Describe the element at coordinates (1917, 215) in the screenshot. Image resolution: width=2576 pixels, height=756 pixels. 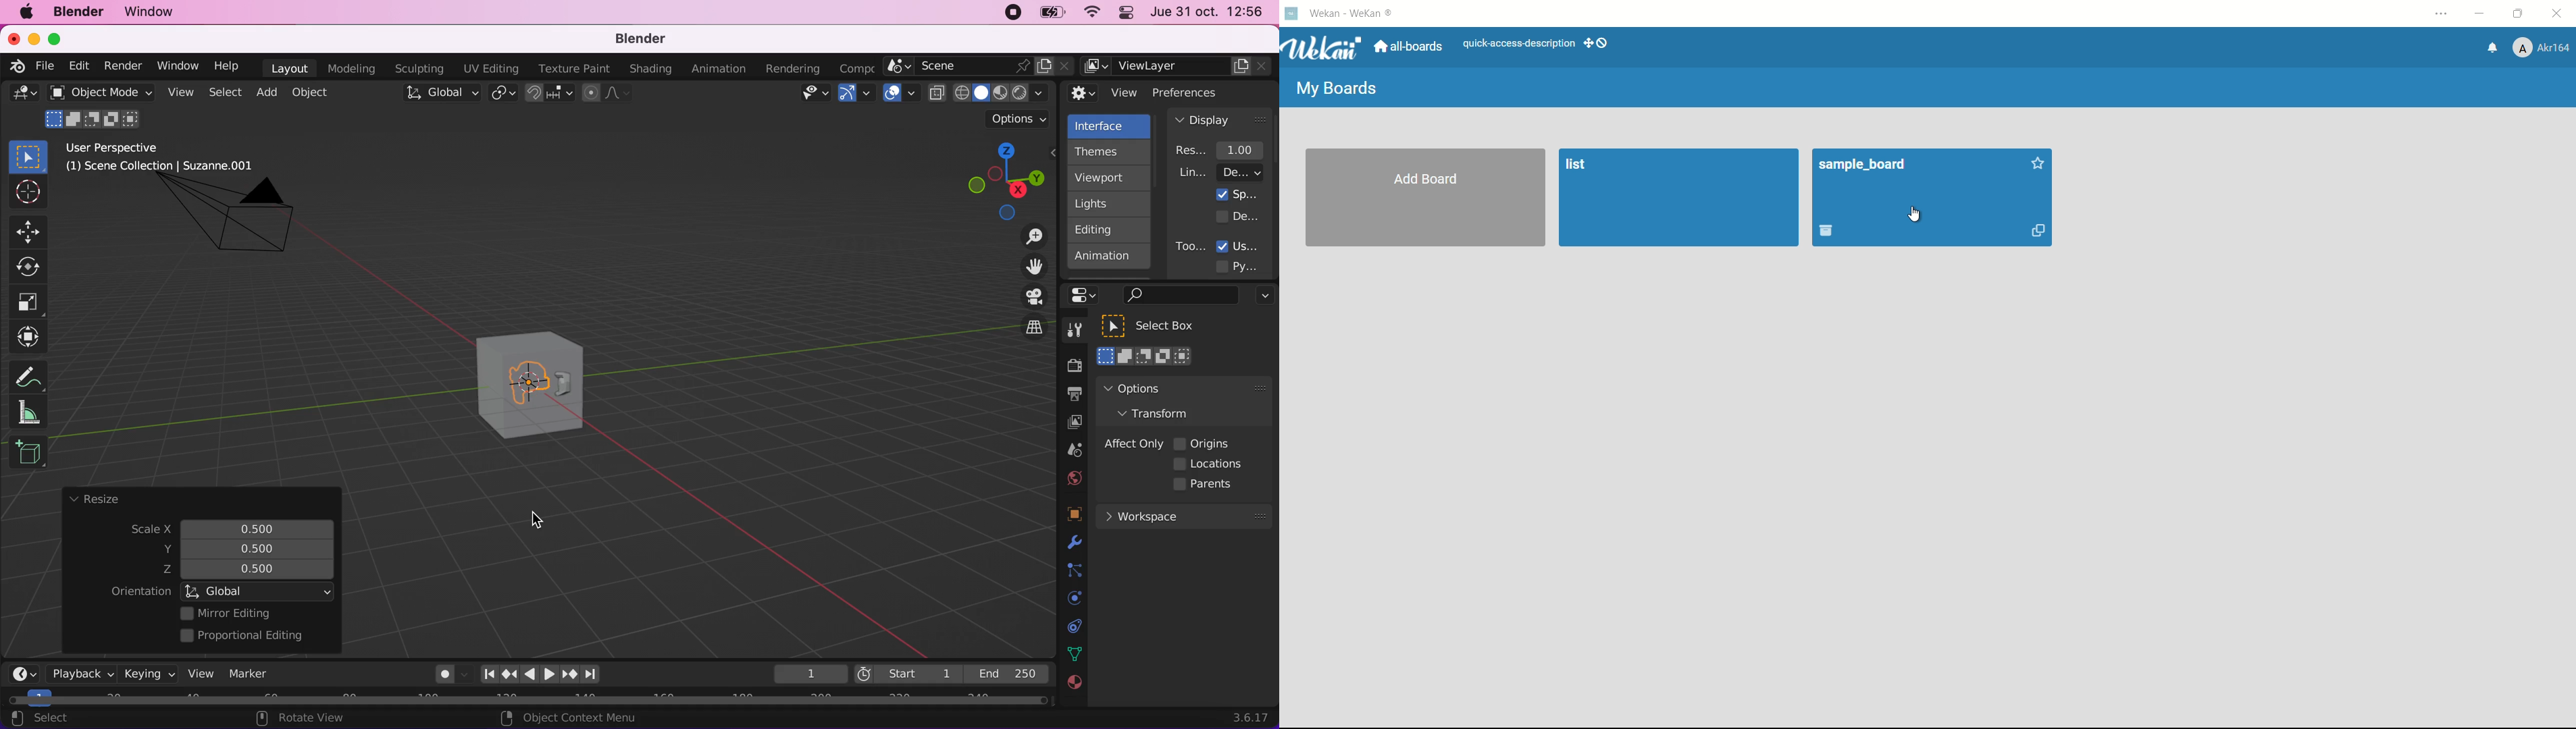
I see `cursor` at that location.